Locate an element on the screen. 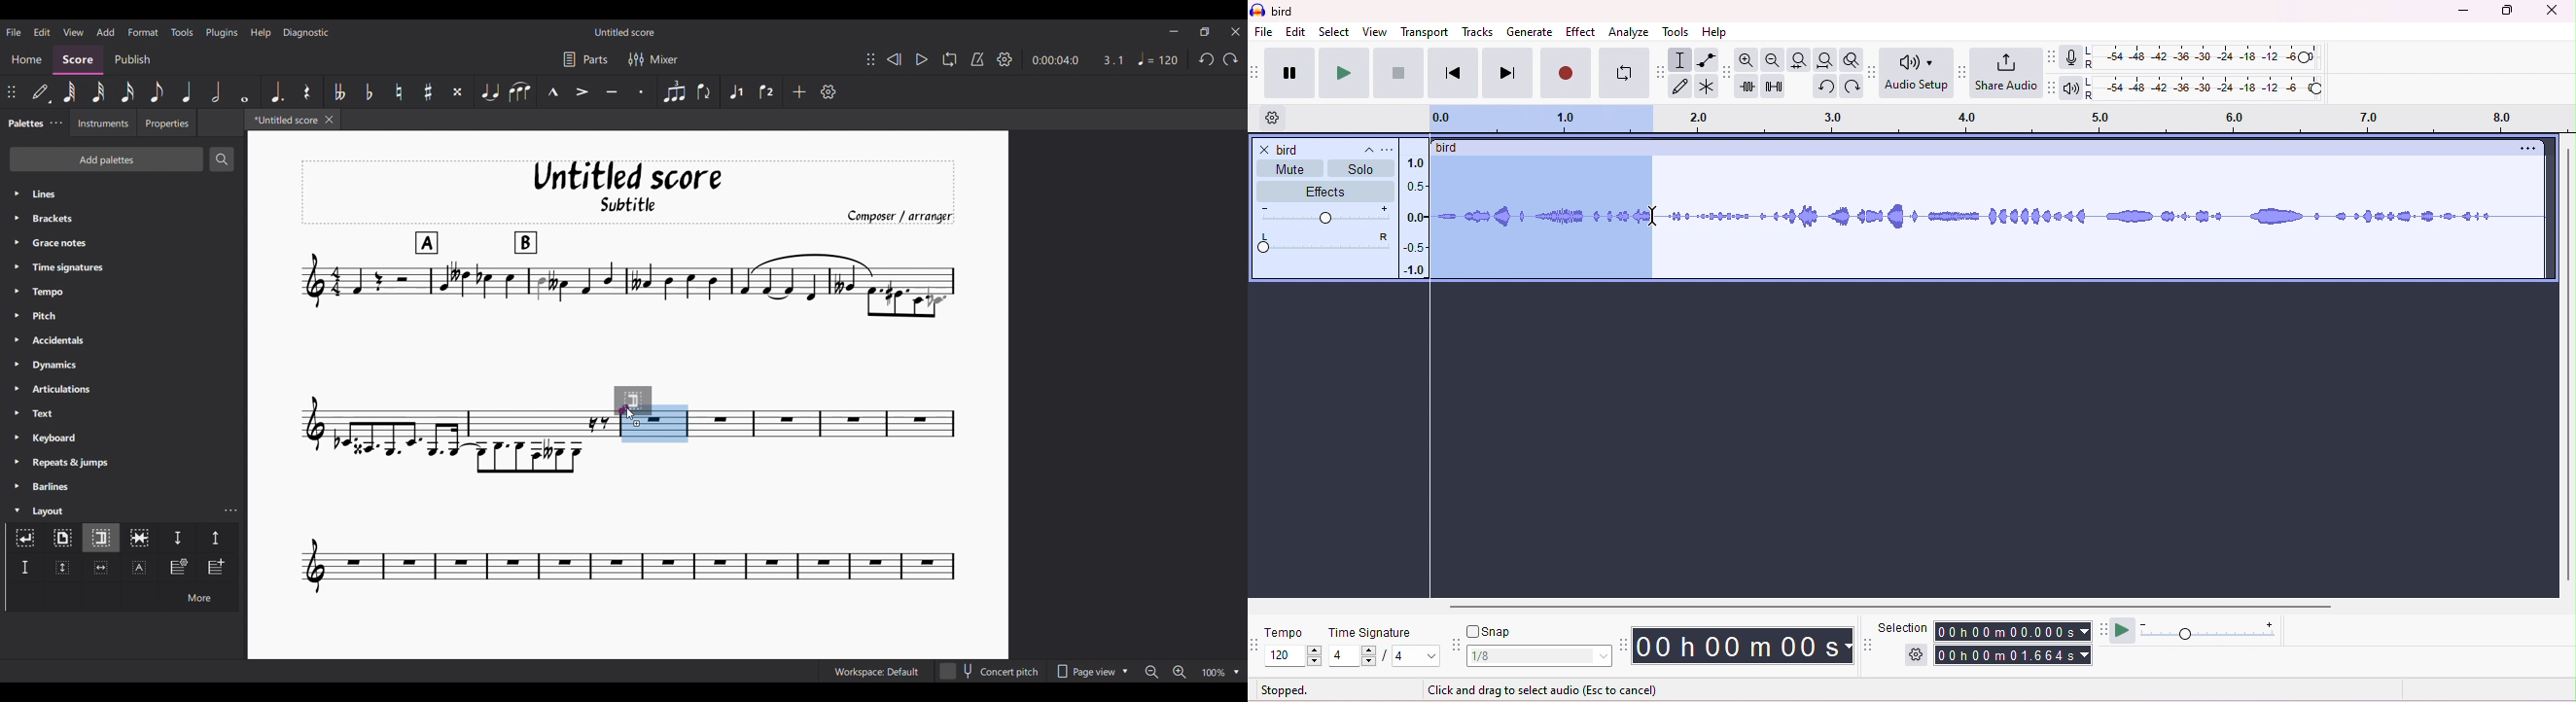 This screenshot has width=2576, height=728. Toggle double sharp is located at coordinates (458, 92).